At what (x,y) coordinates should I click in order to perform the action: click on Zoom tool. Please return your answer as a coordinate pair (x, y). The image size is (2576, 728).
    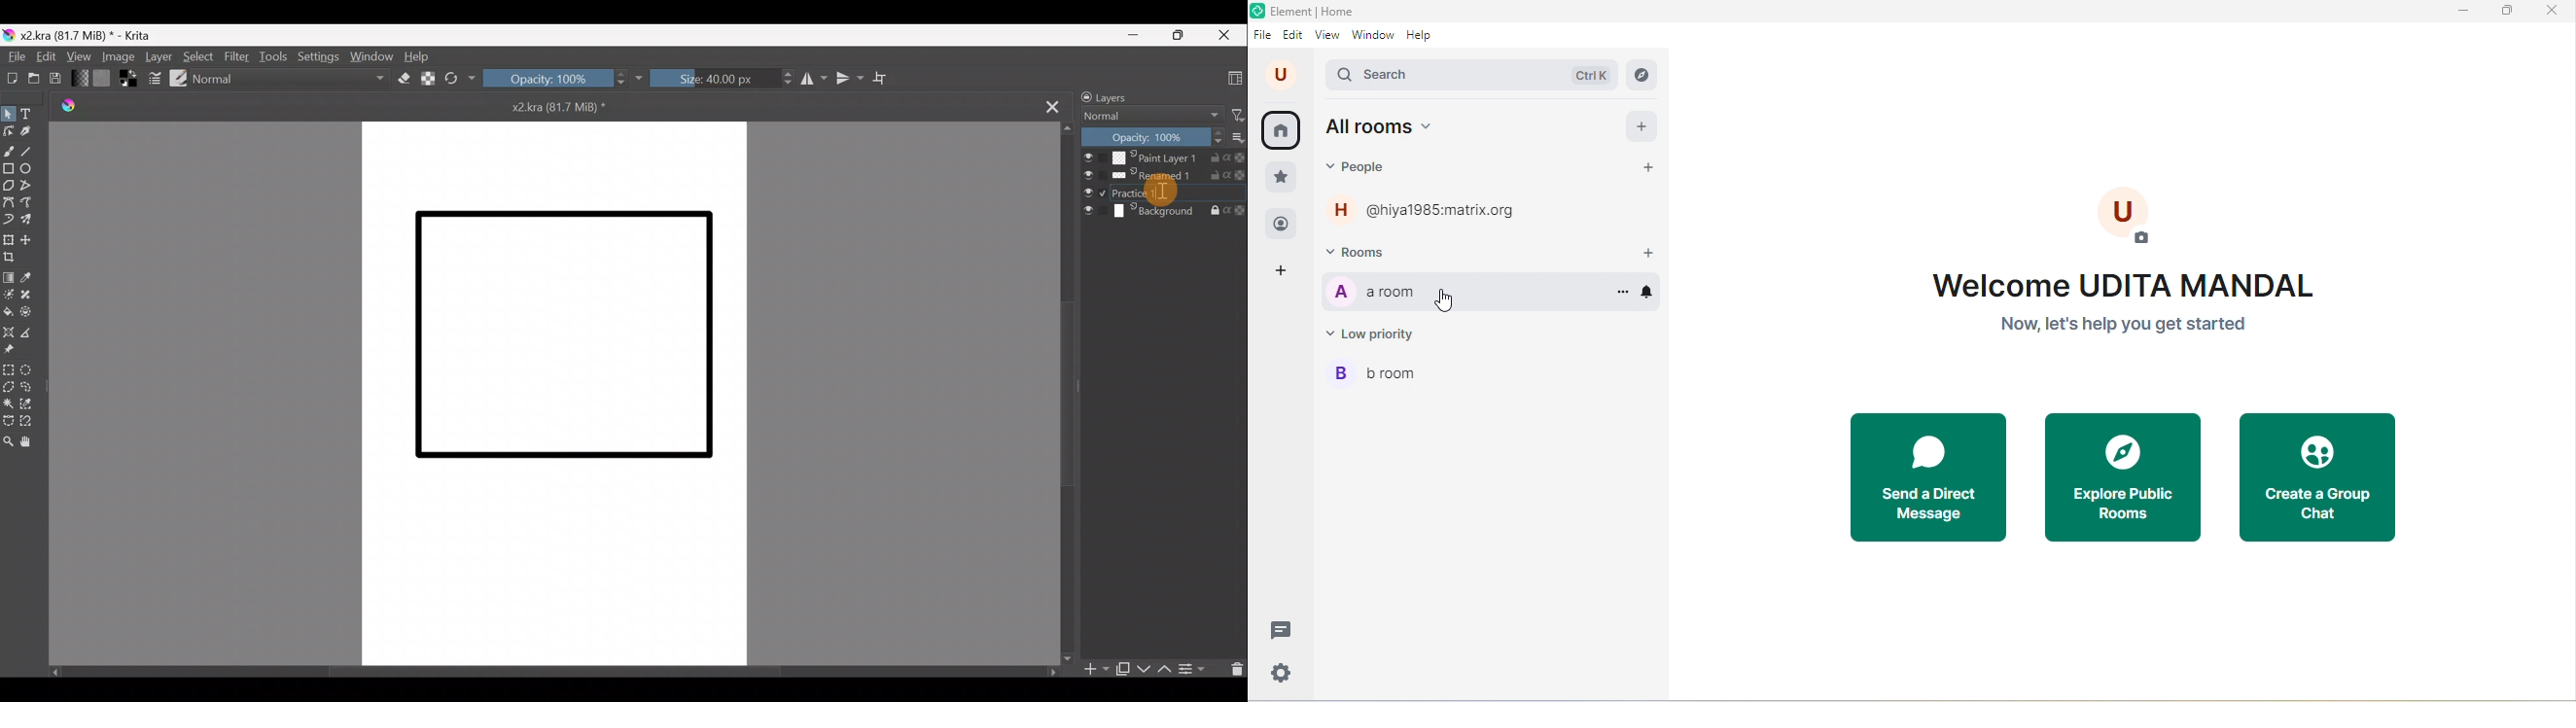
    Looking at the image, I should click on (9, 441).